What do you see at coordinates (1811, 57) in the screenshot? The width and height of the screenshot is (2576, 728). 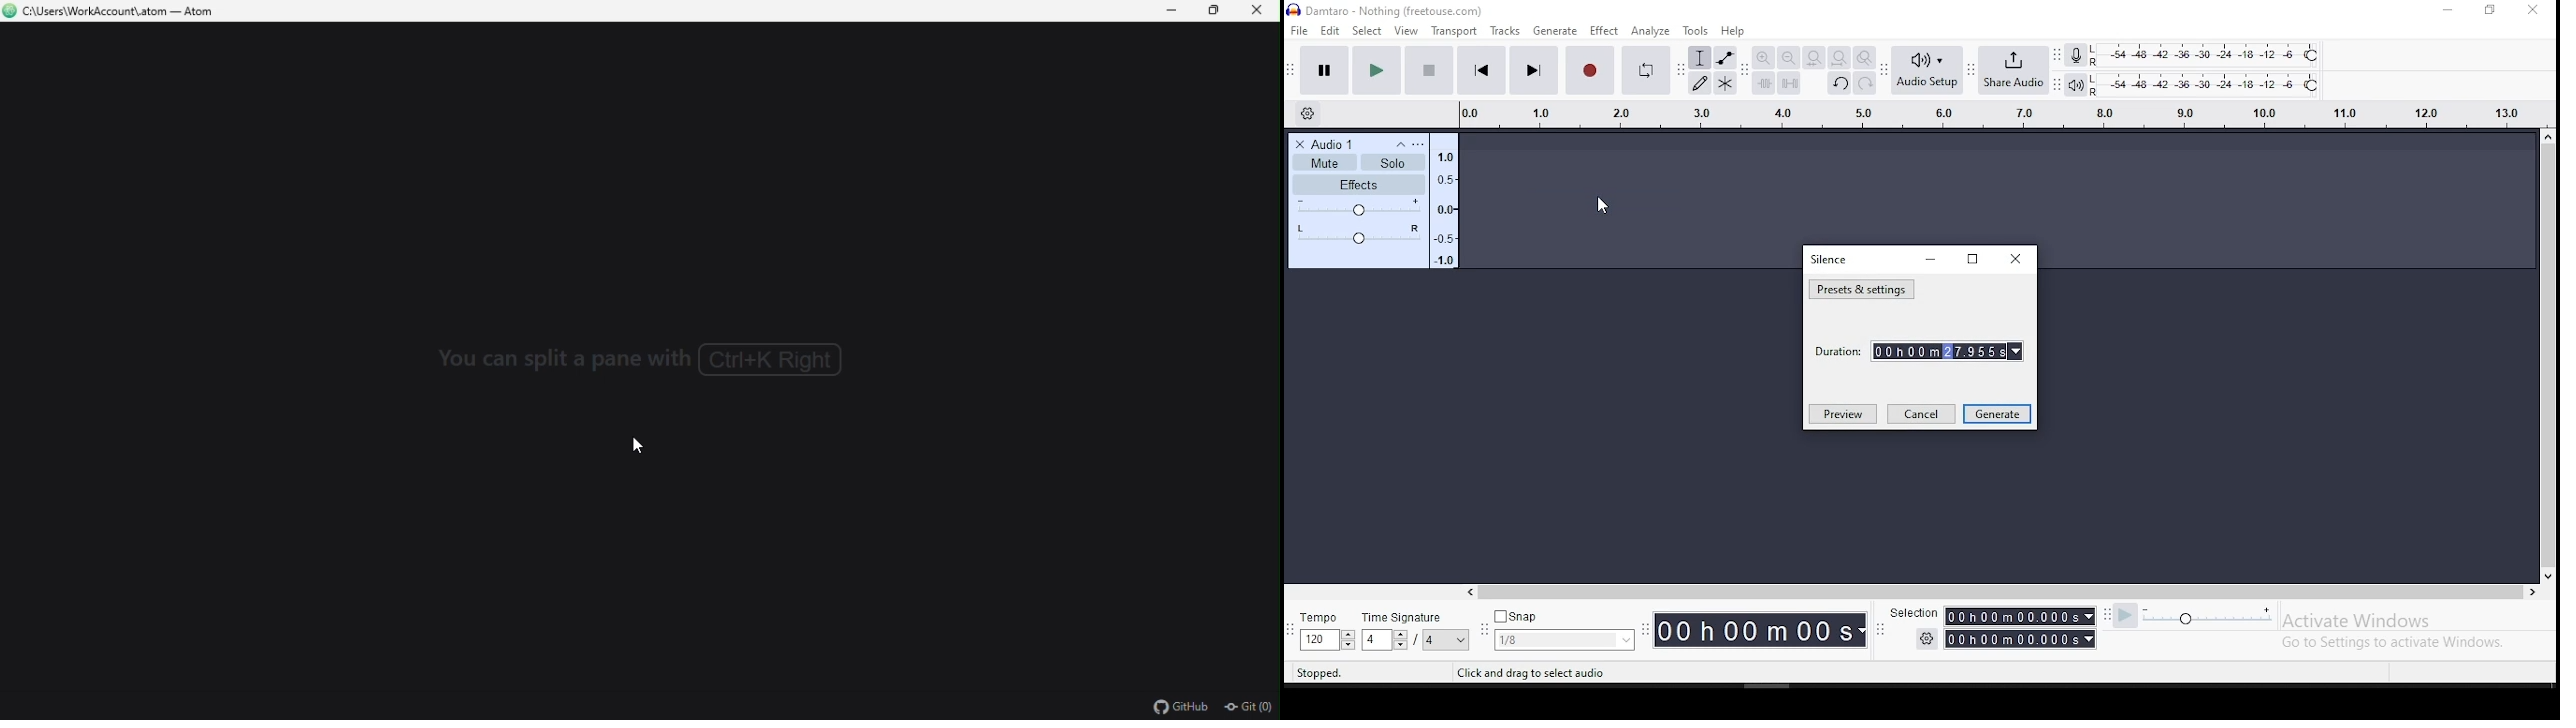 I see `fit selection to width` at bounding box center [1811, 57].